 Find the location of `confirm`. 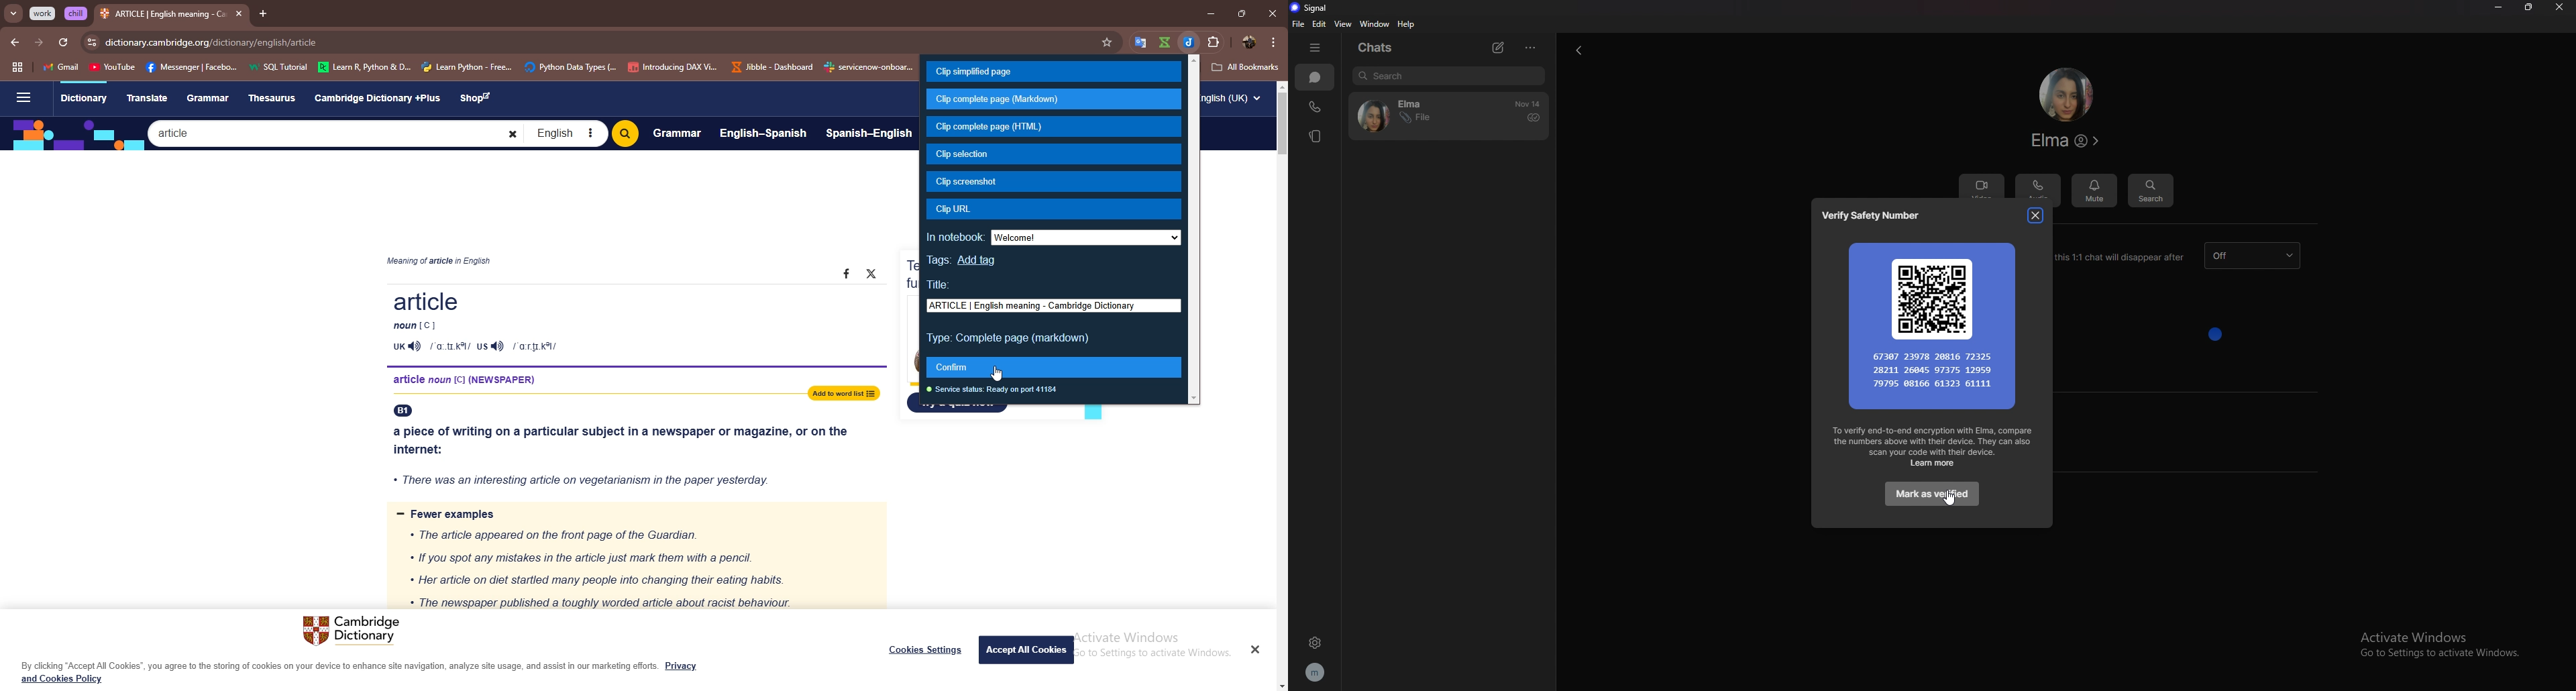

confirm is located at coordinates (1055, 368).